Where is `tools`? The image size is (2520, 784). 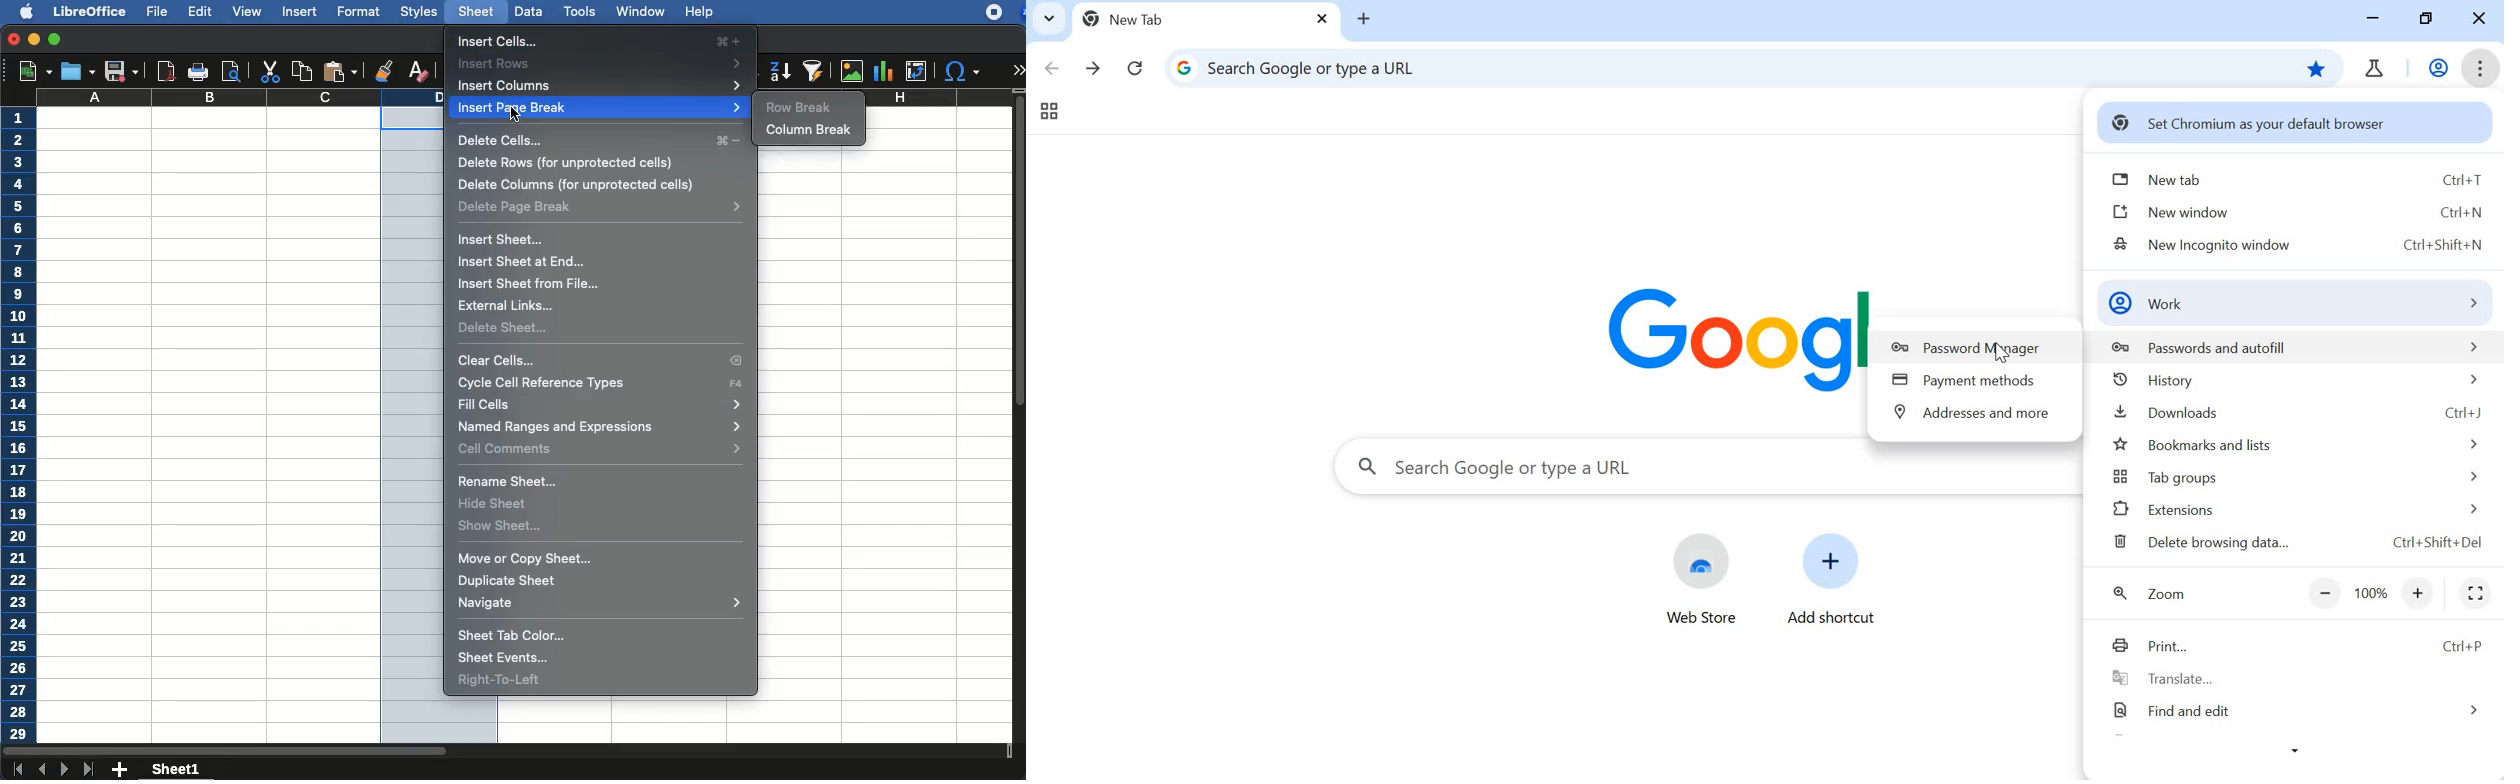
tools is located at coordinates (578, 10).